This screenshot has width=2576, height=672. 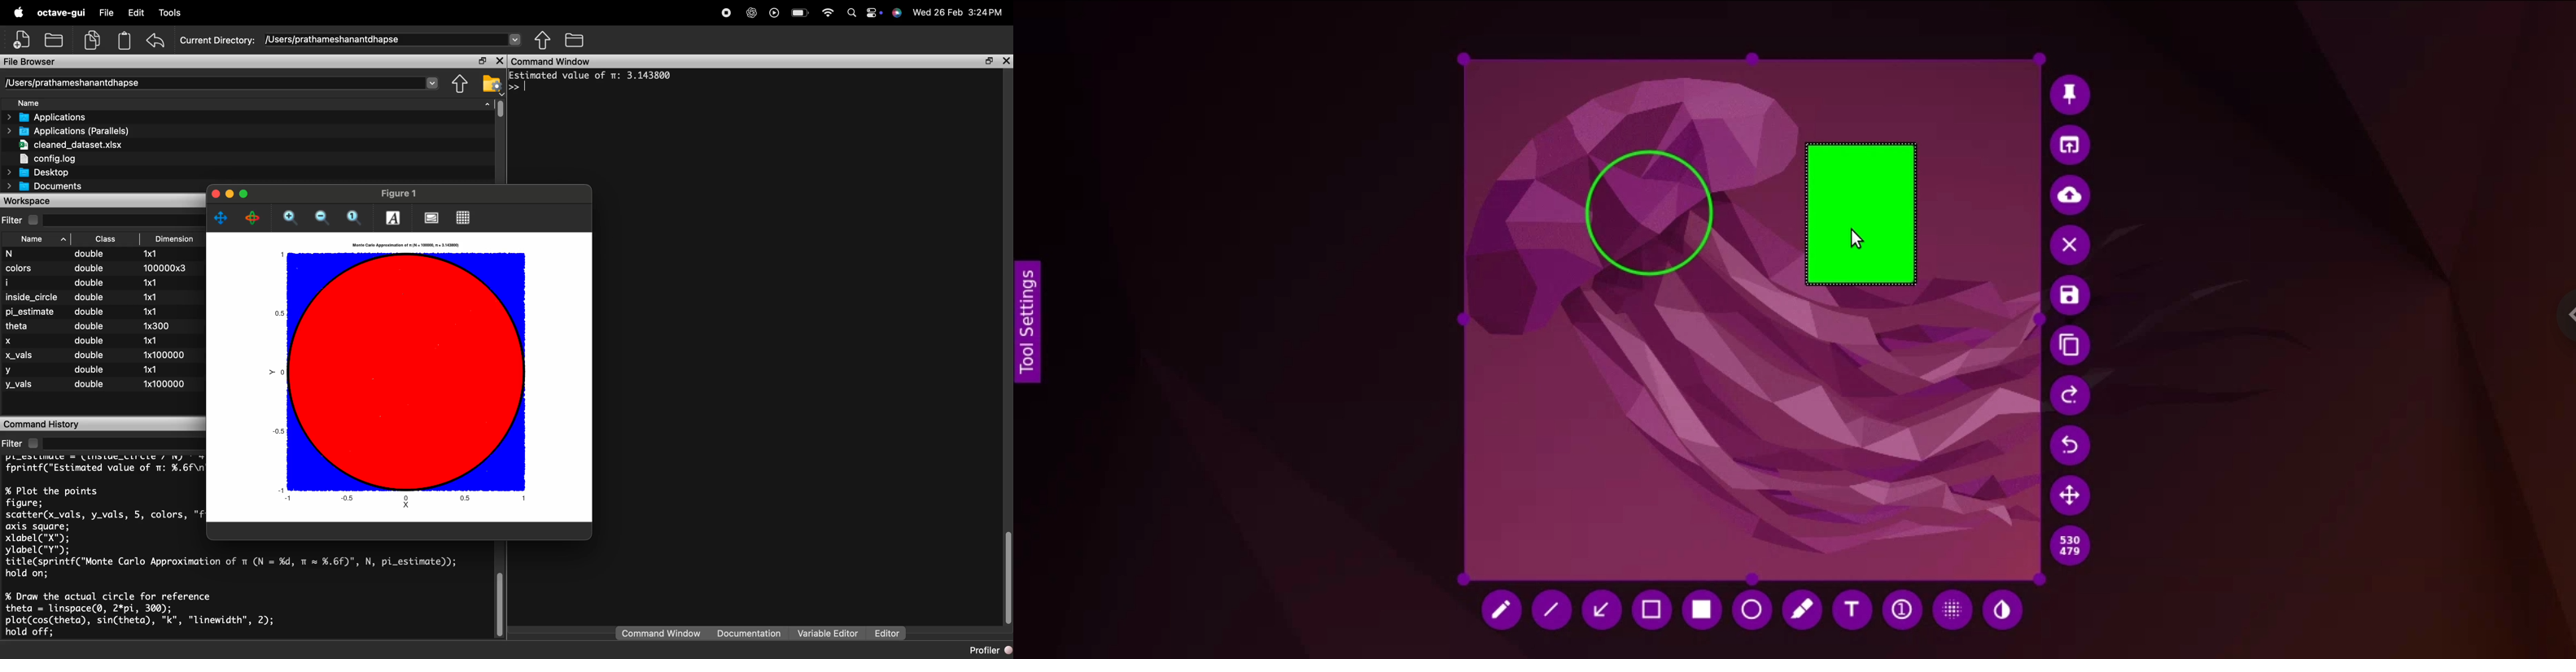 What do you see at coordinates (106, 14) in the screenshot?
I see `File` at bounding box center [106, 14].